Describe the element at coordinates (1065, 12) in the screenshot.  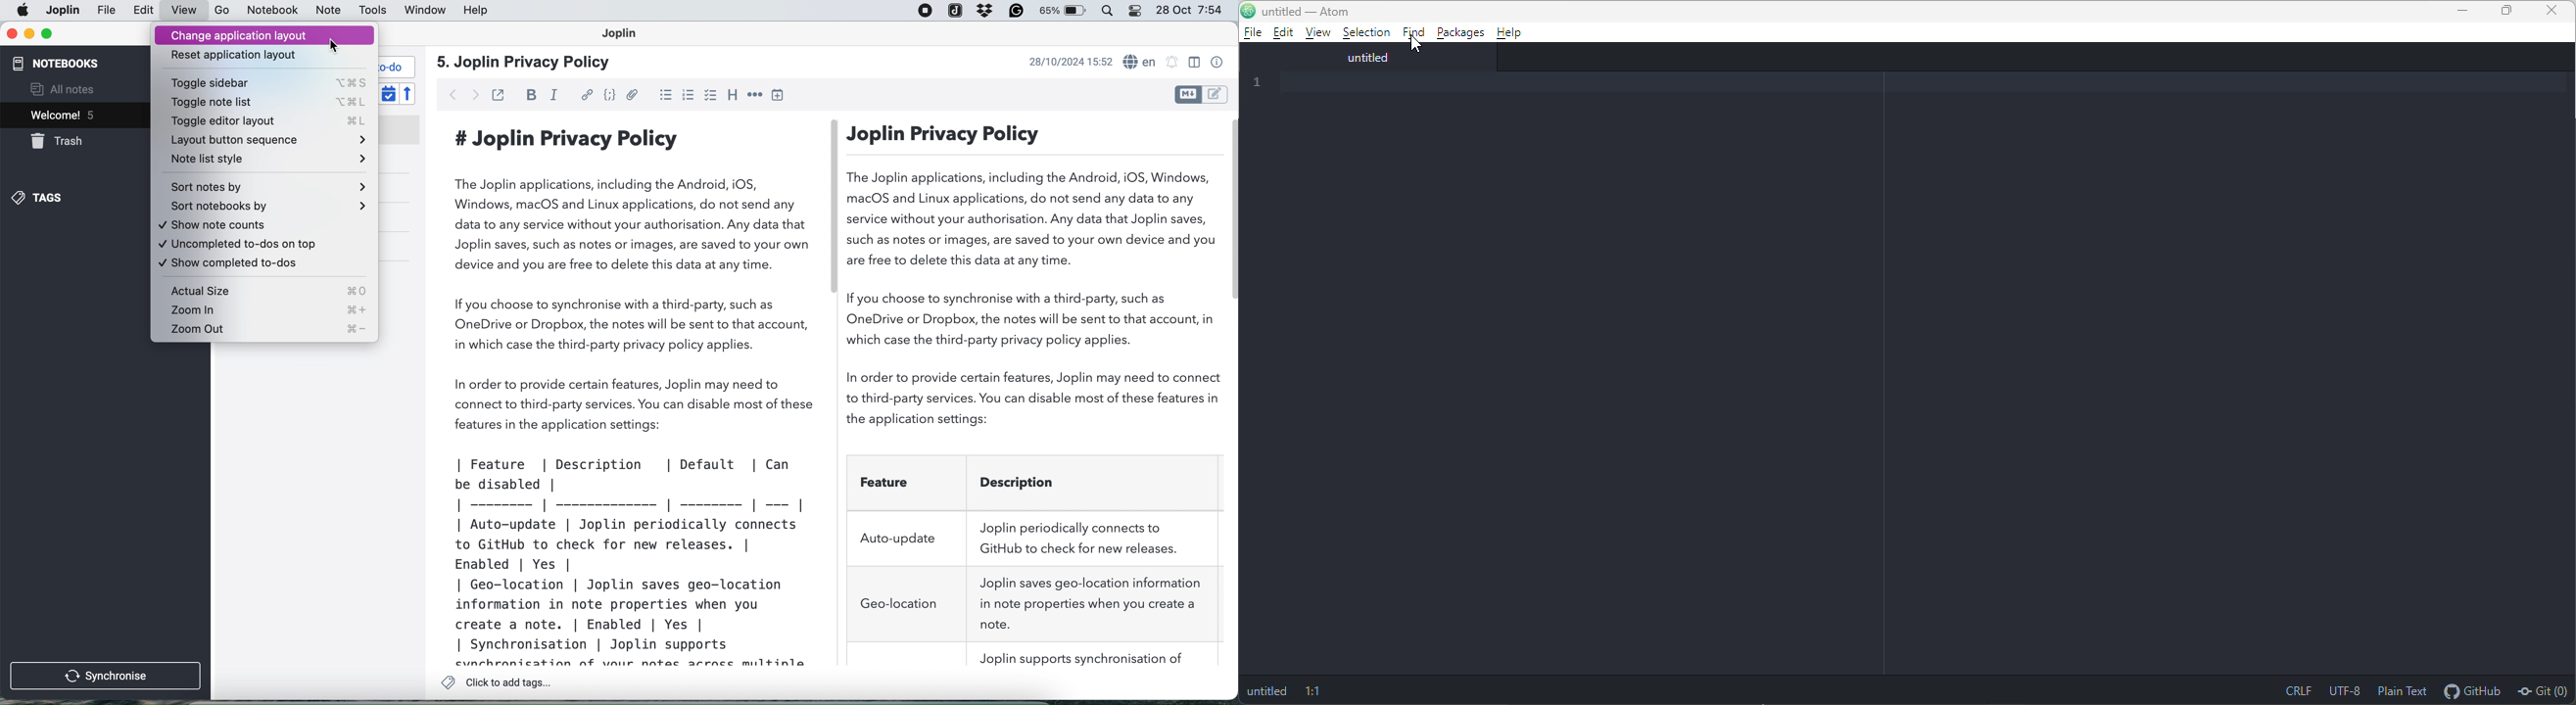
I see `battery` at that location.